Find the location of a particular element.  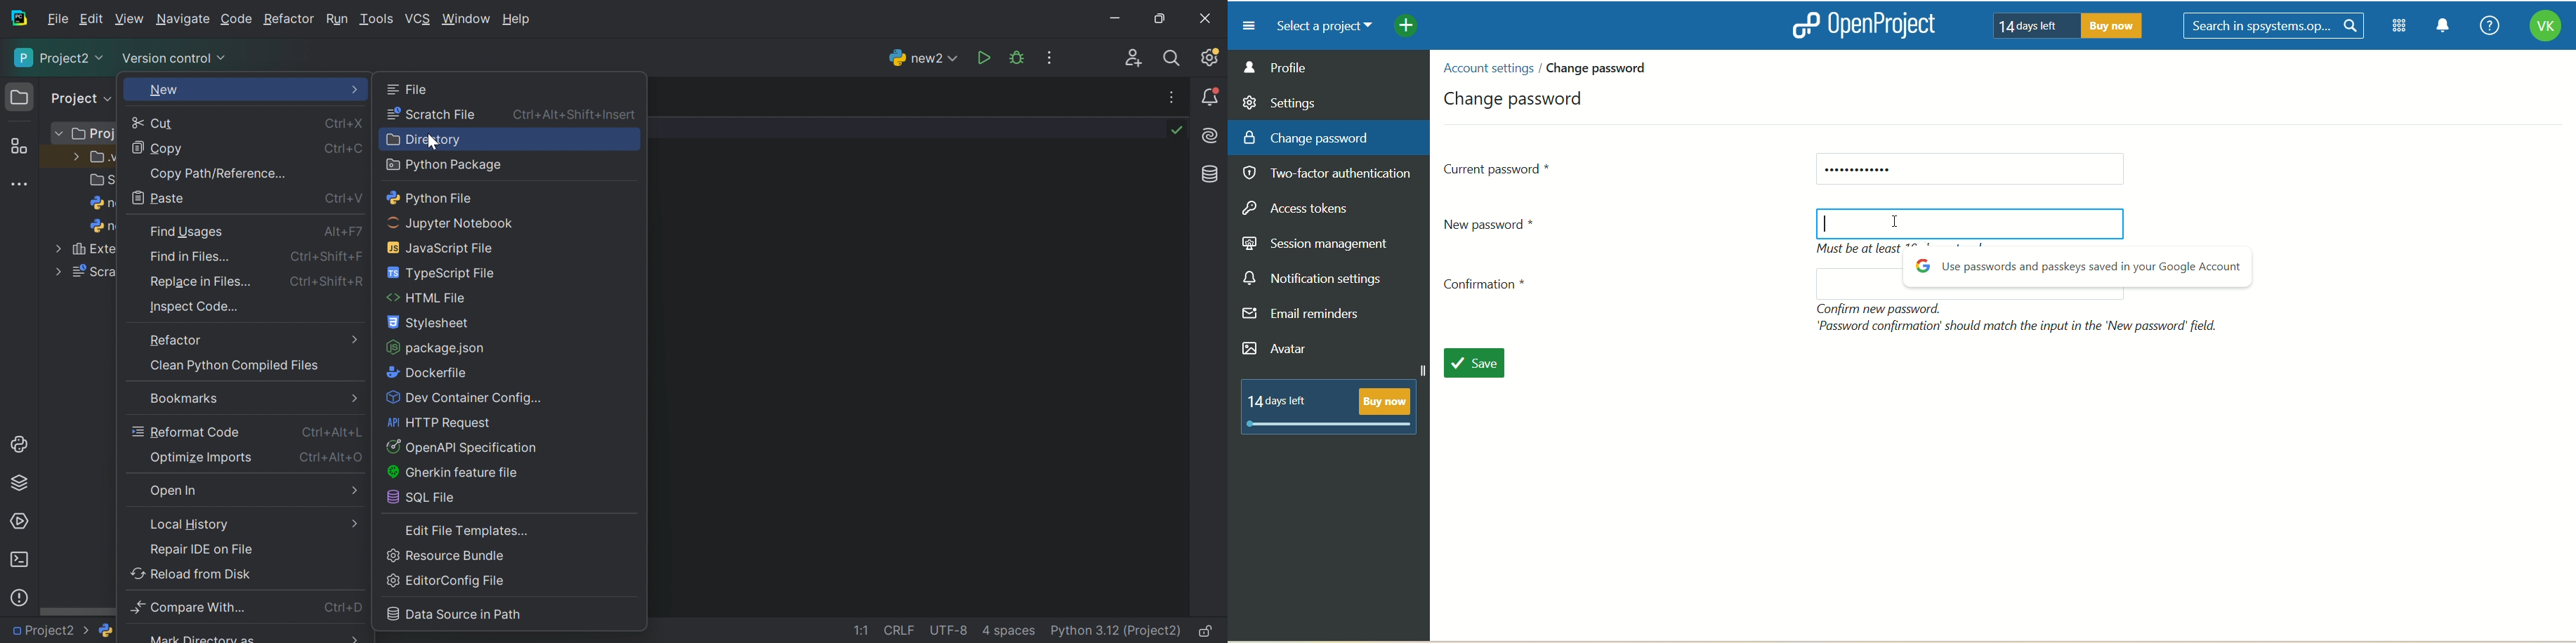

More is located at coordinates (58, 274).